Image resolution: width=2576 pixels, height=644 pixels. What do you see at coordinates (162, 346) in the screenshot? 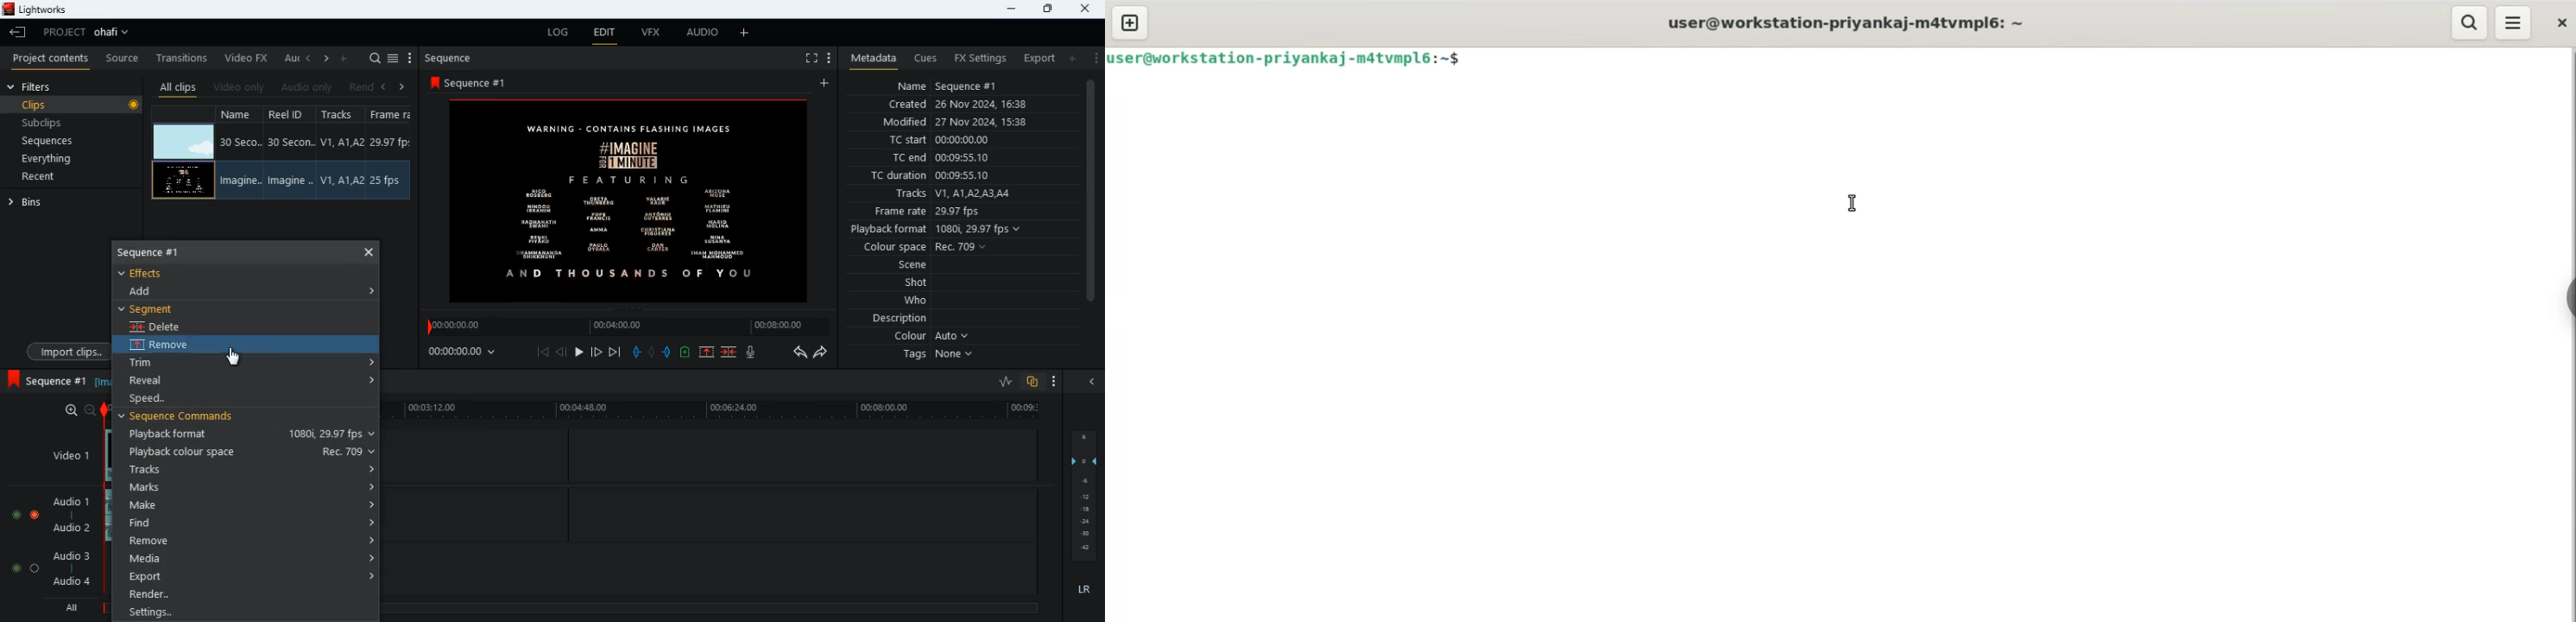
I see `remove` at bounding box center [162, 346].